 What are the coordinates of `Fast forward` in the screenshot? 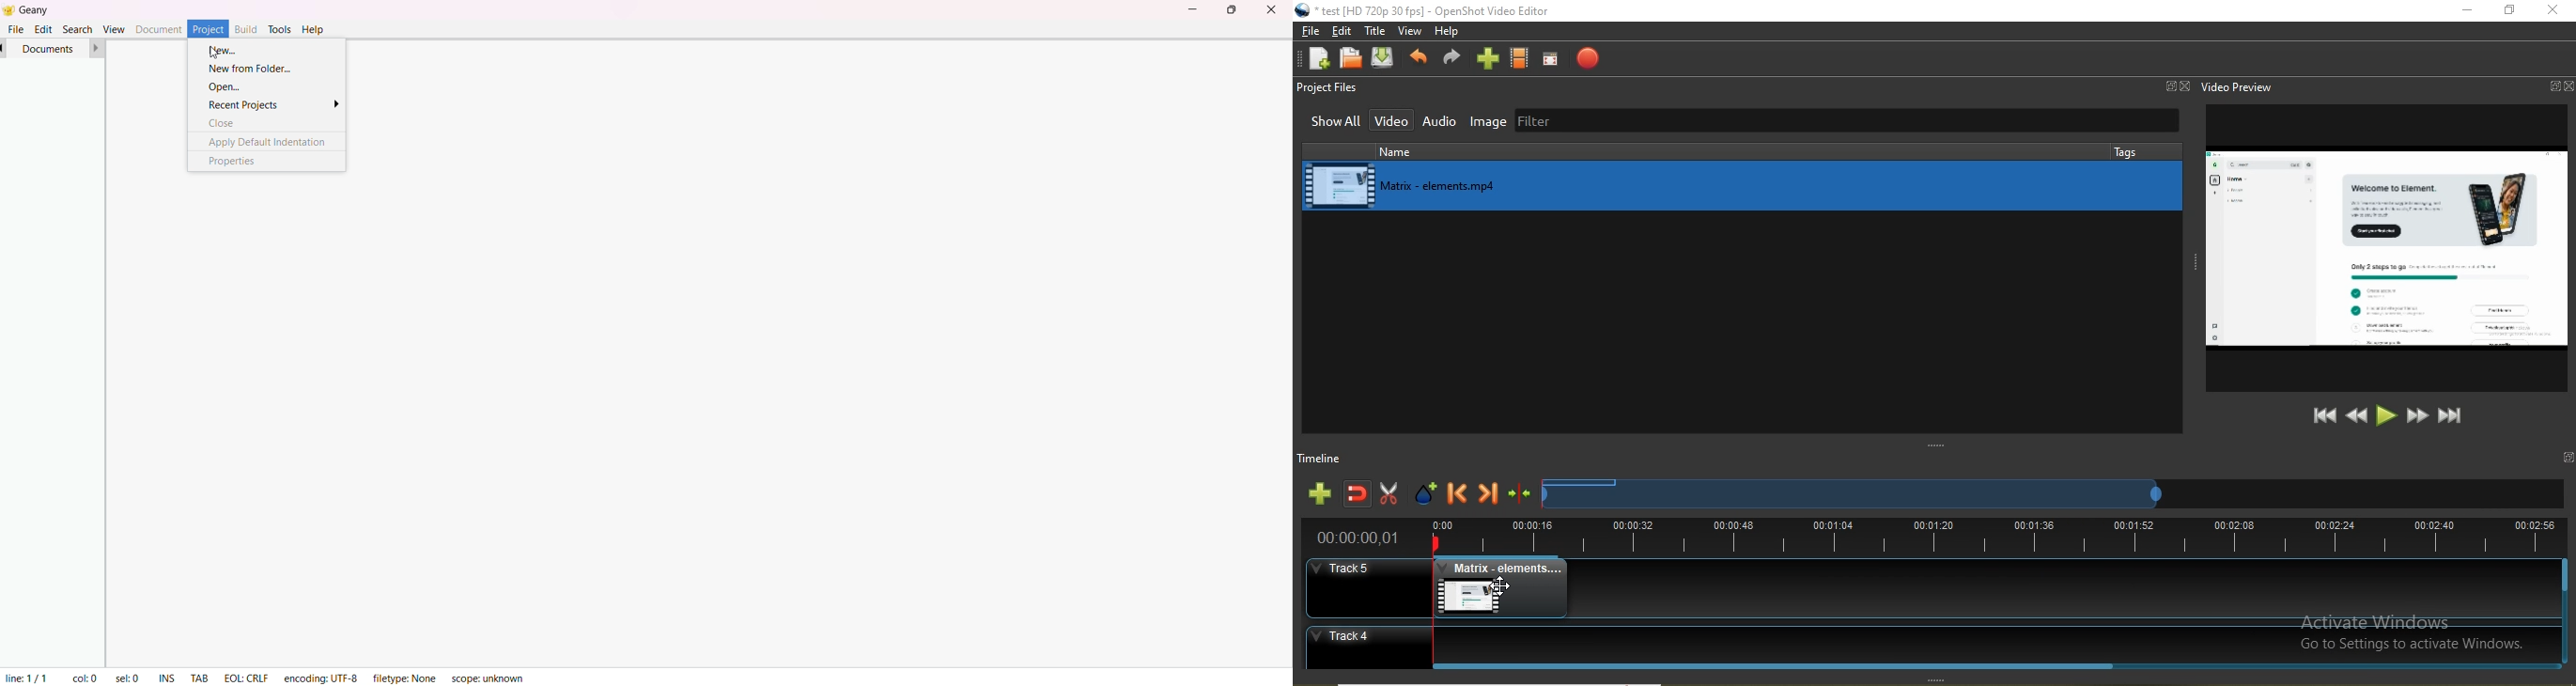 It's located at (2418, 416).